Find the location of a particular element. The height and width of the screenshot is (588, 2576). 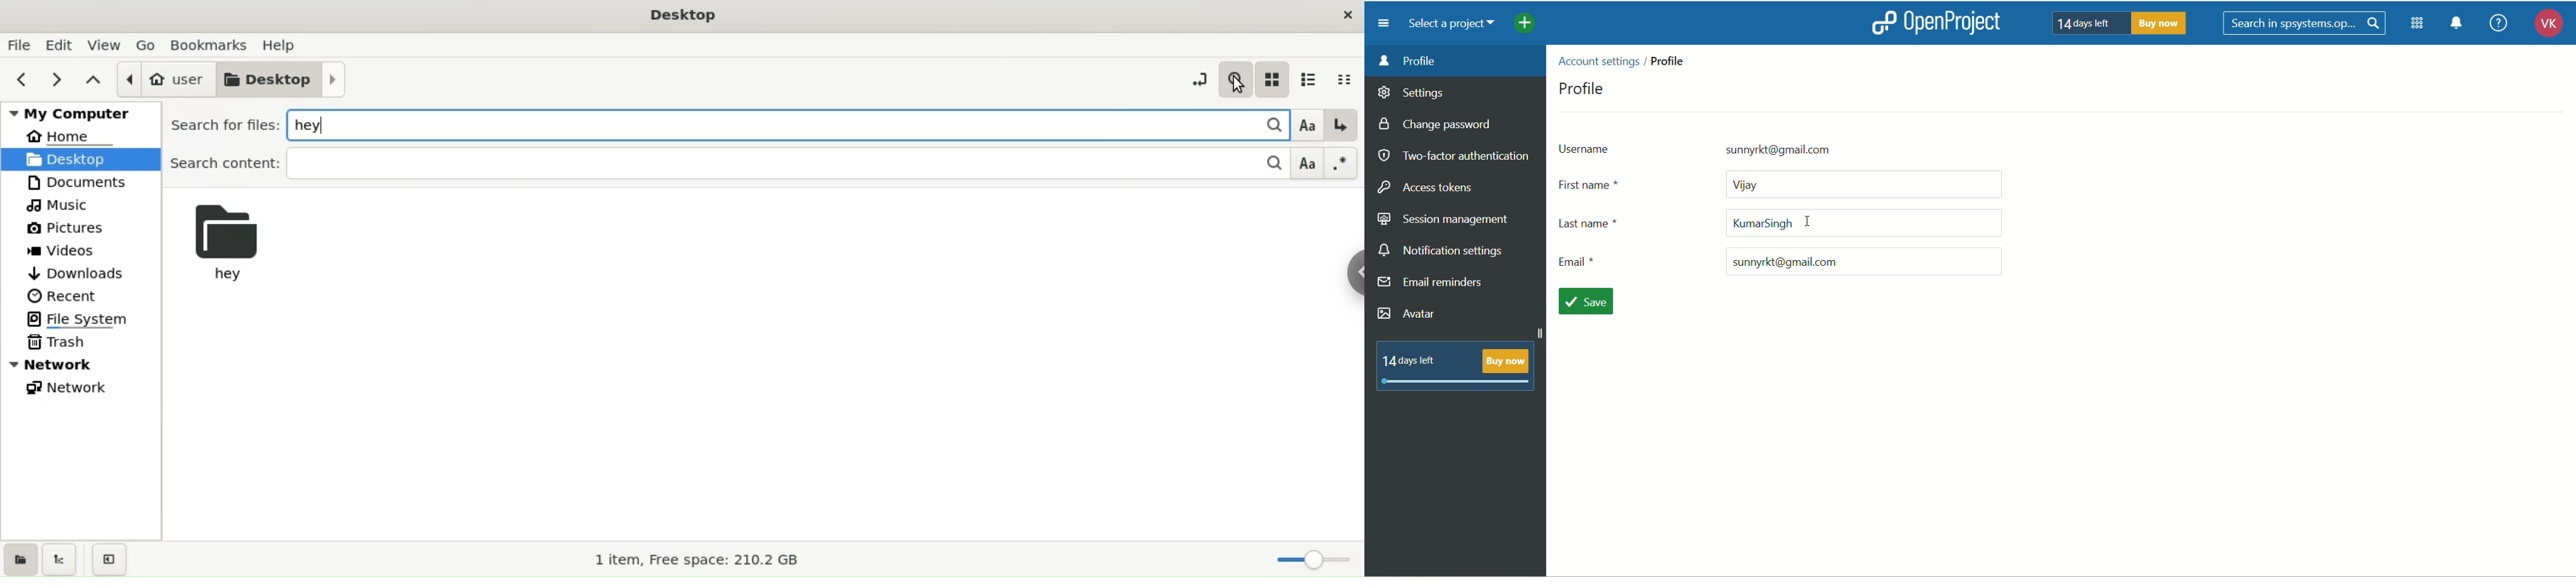

ussername is located at coordinates (1759, 148).